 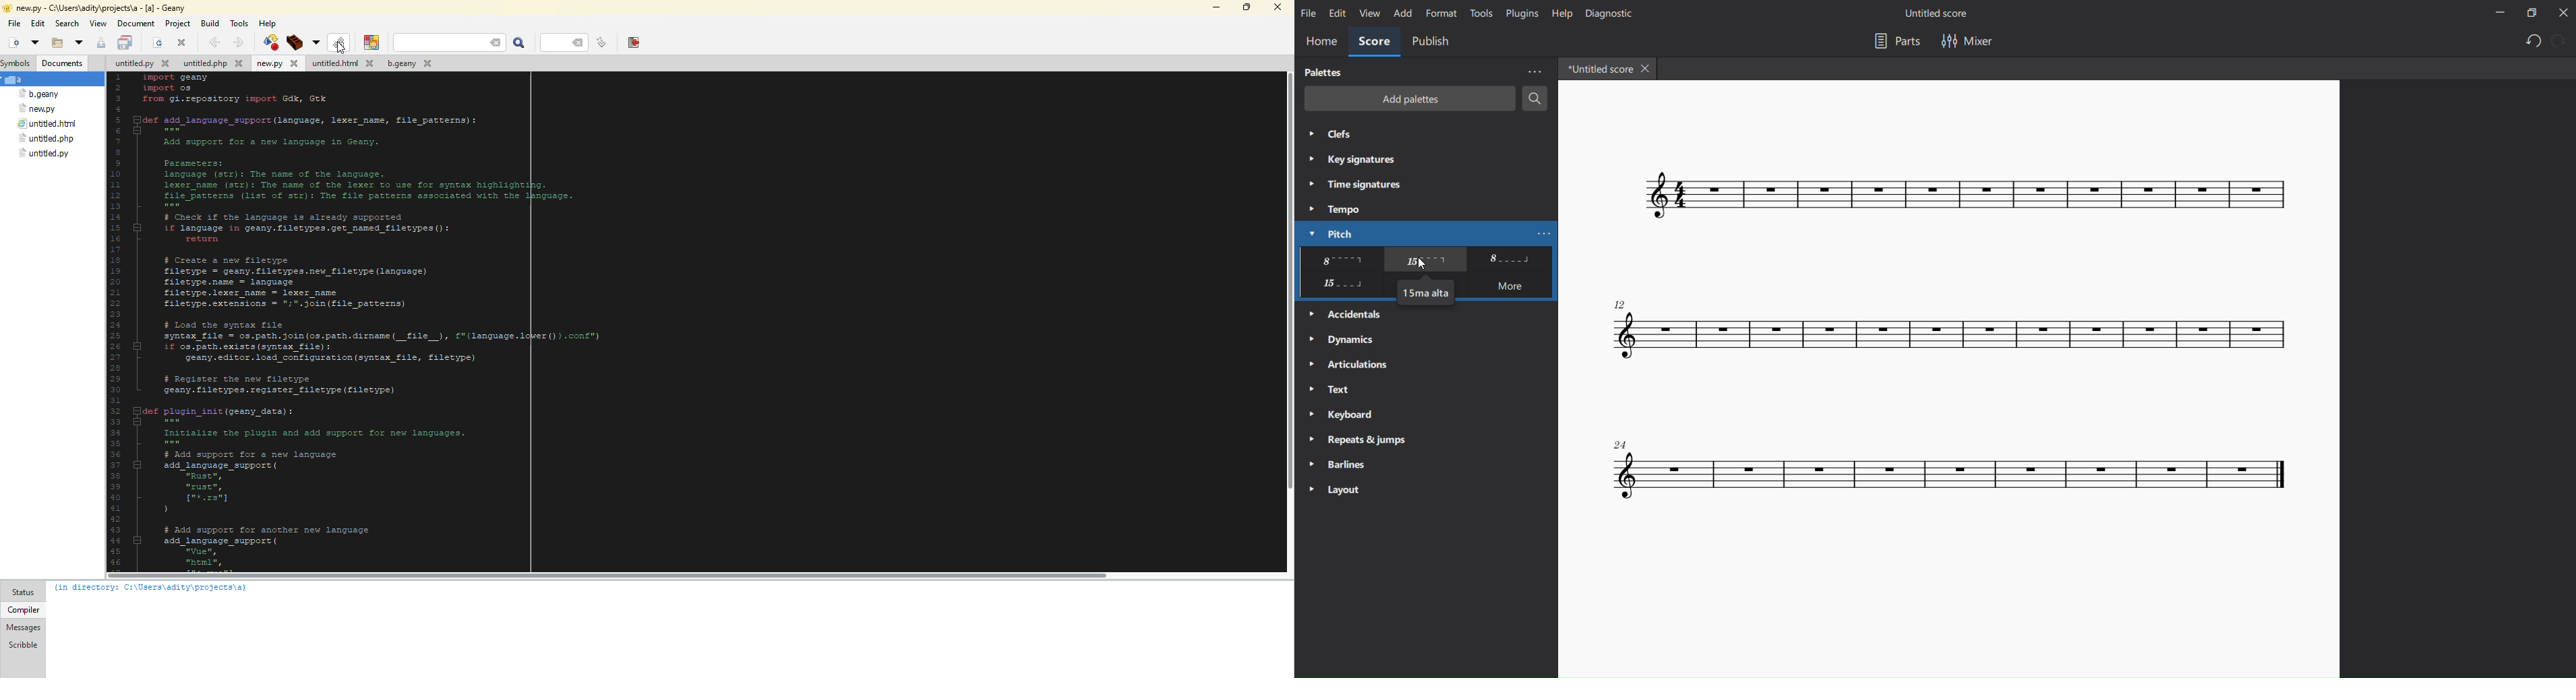 What do you see at coordinates (38, 24) in the screenshot?
I see `edit` at bounding box center [38, 24].